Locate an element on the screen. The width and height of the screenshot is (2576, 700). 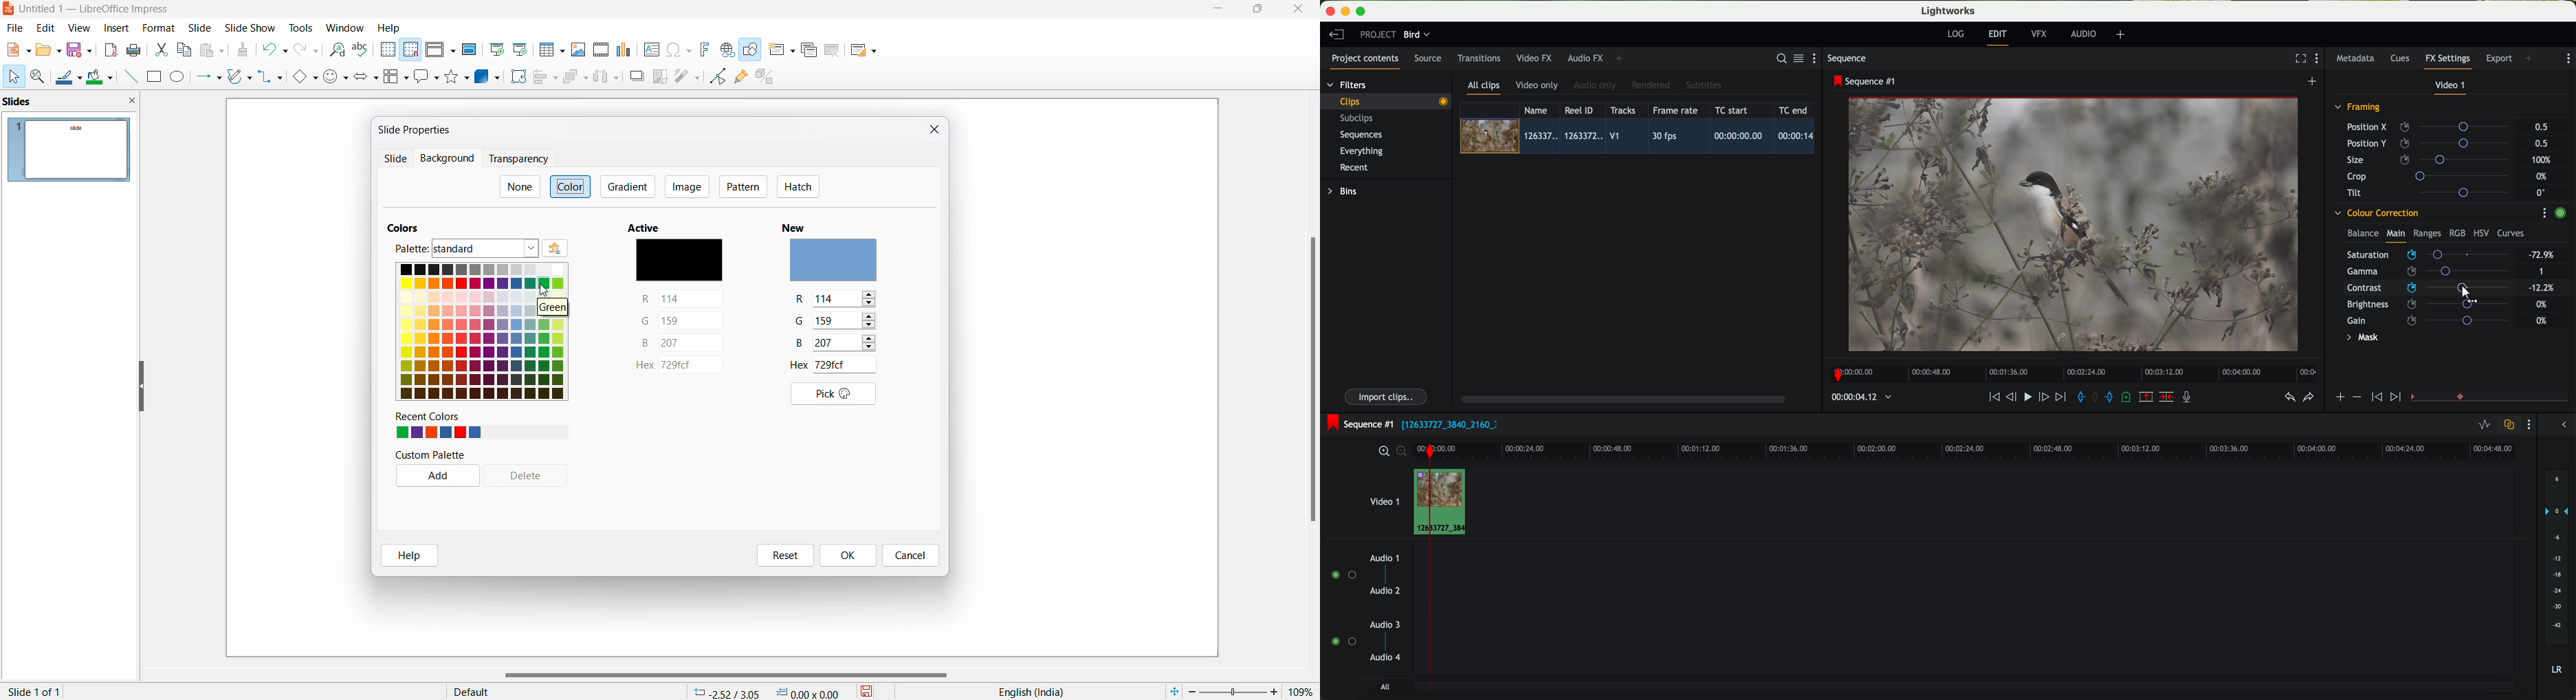
nudge one frame back is located at coordinates (2013, 398).